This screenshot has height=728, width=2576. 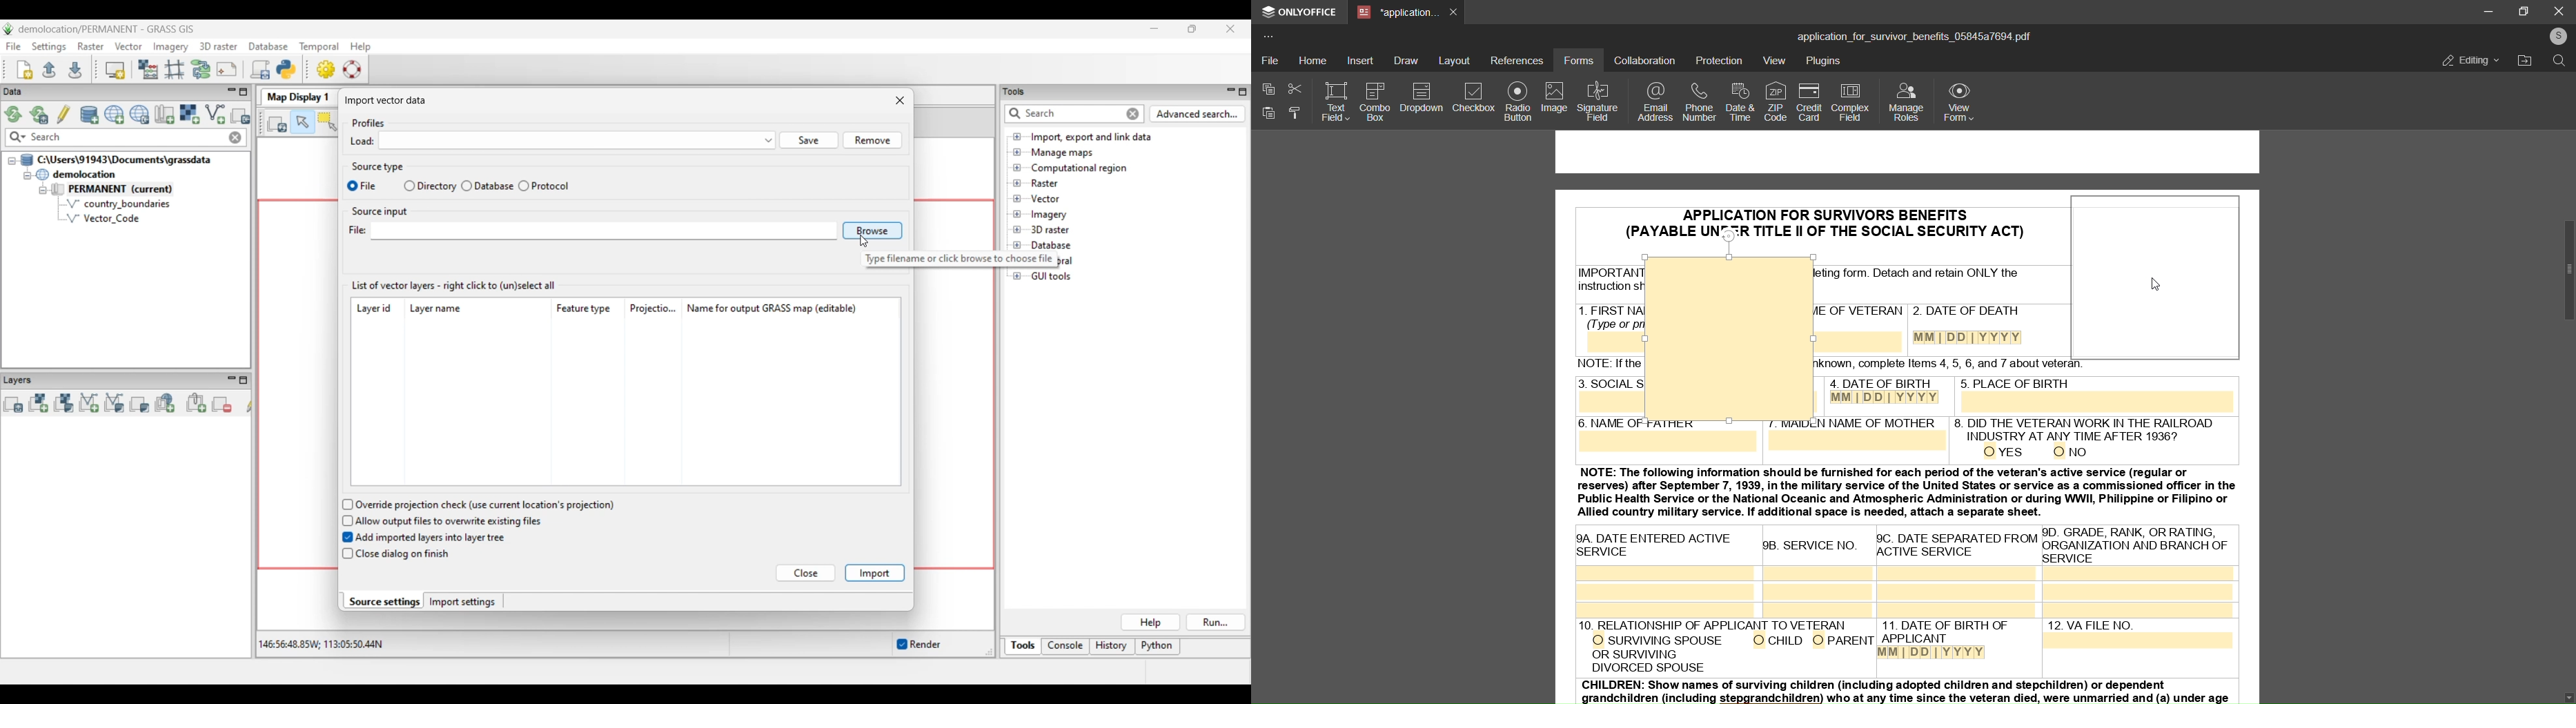 What do you see at coordinates (376, 308) in the screenshot?
I see `Layer id column` at bounding box center [376, 308].